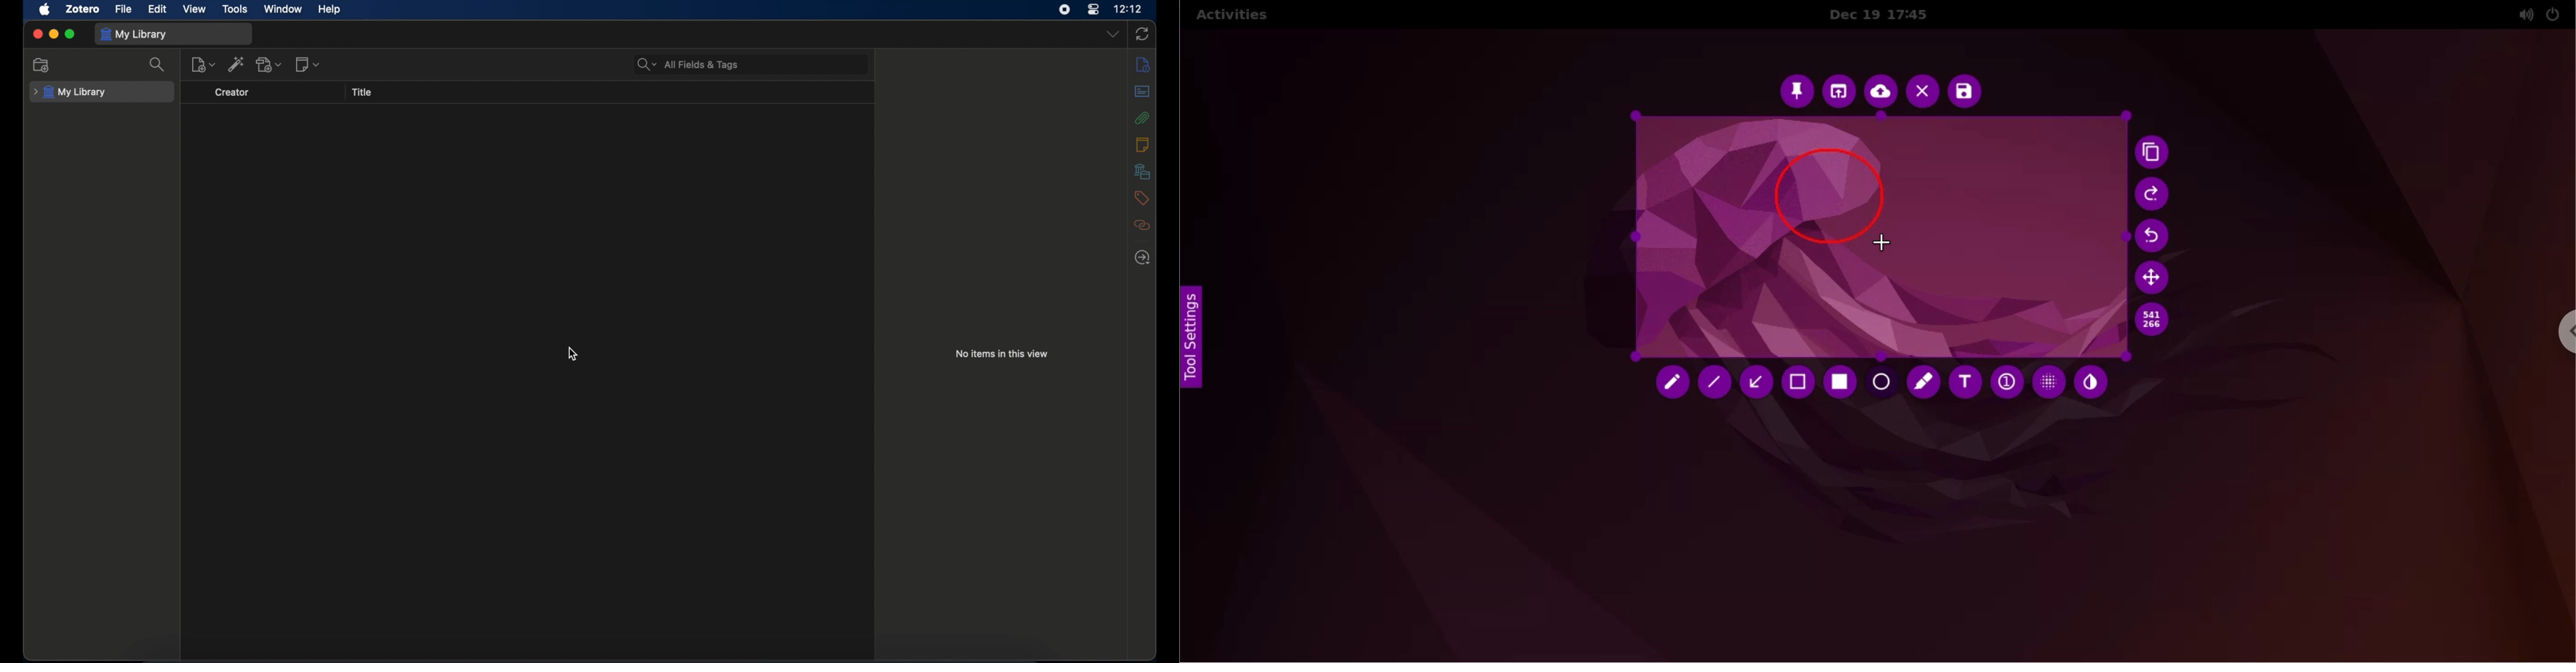  Describe the element at coordinates (1673, 385) in the screenshot. I see `pencil tool` at that location.